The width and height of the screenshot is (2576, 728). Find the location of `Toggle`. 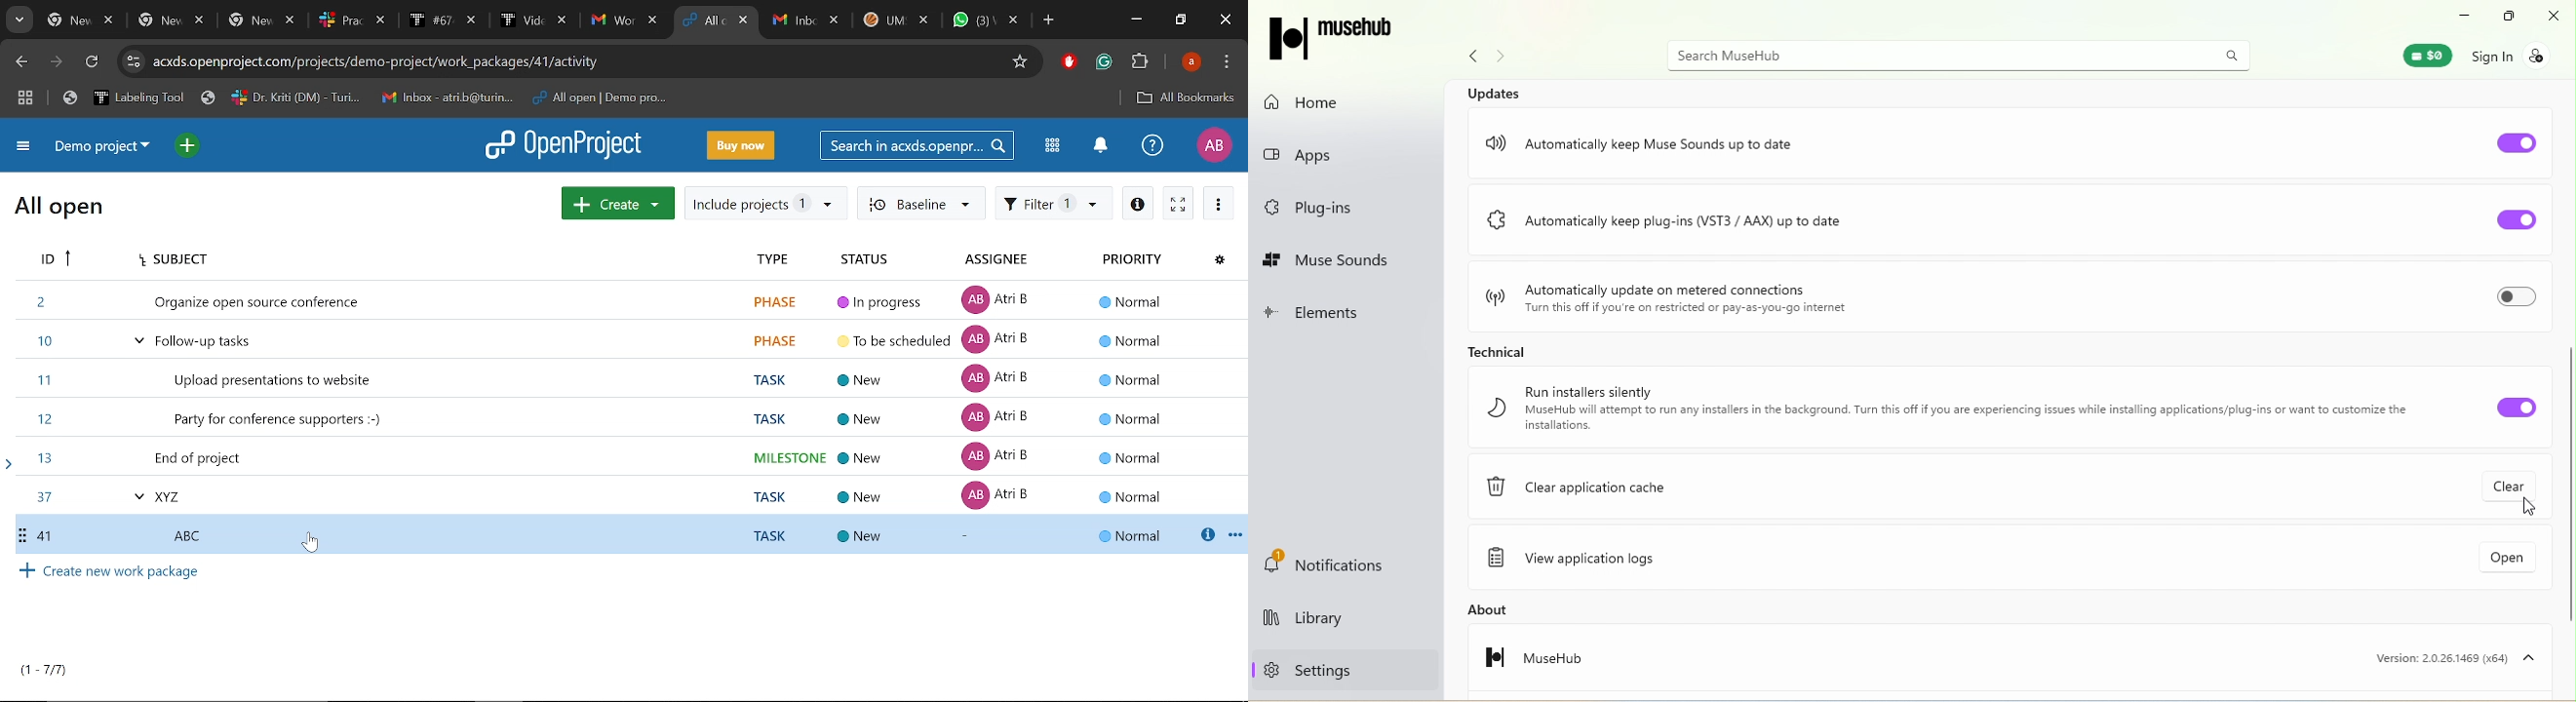

Toggle is located at coordinates (2515, 300).